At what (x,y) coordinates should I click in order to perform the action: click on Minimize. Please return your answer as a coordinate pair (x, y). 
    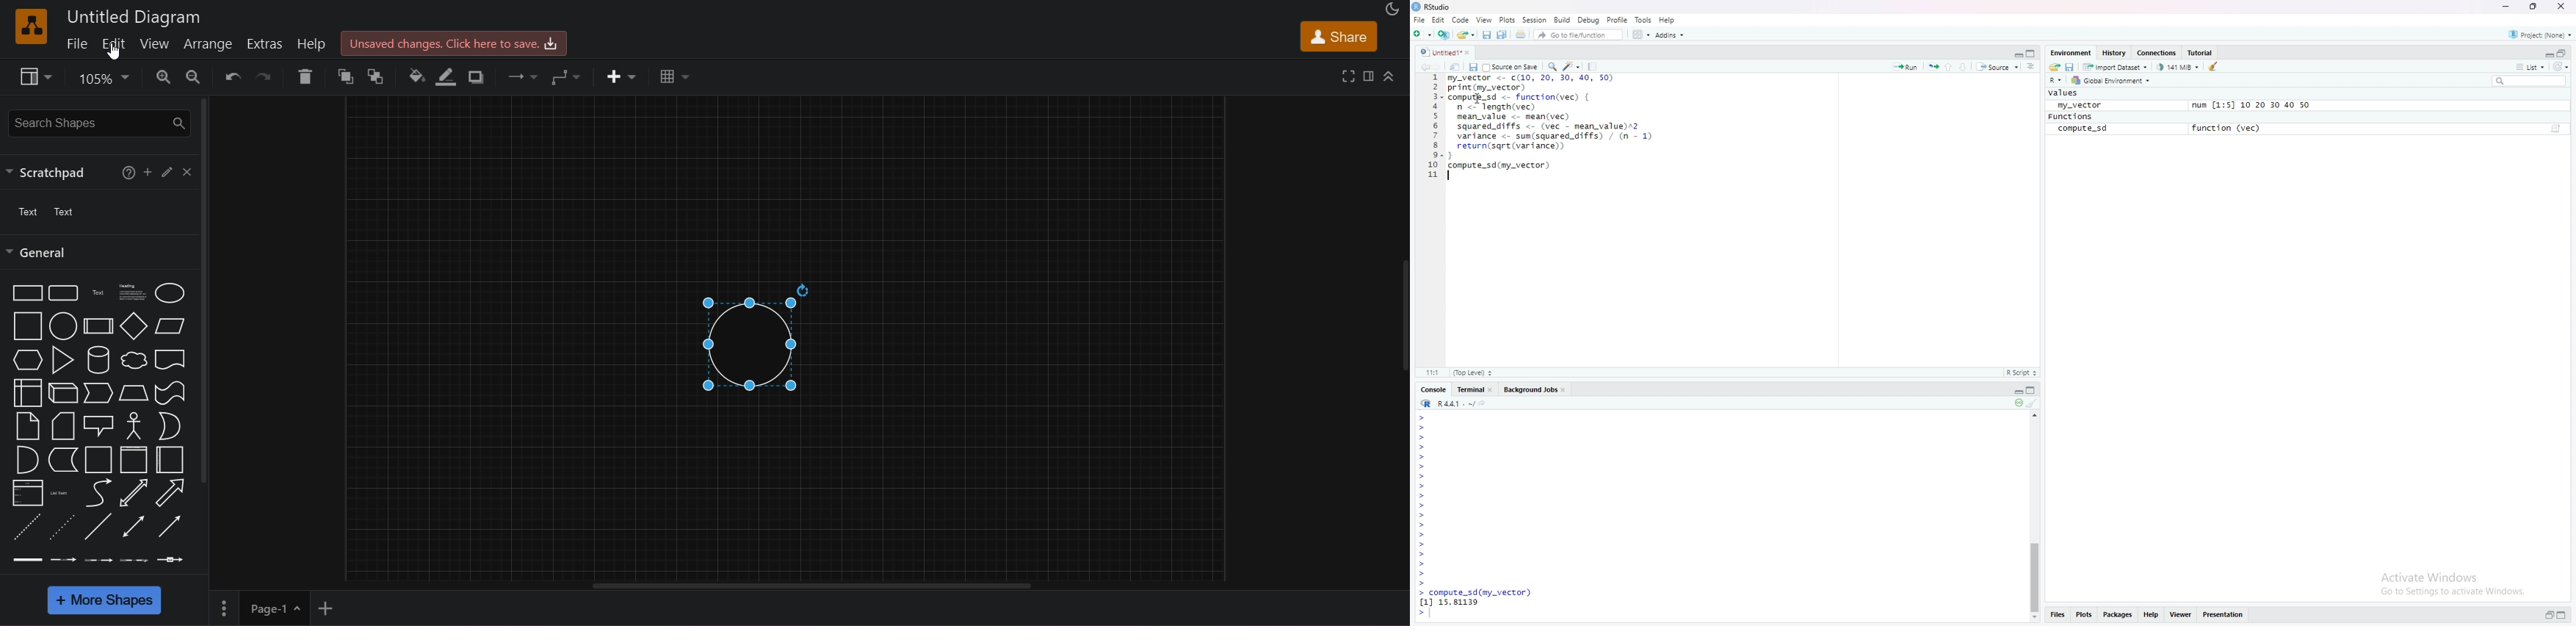
    Looking at the image, I should click on (2015, 391).